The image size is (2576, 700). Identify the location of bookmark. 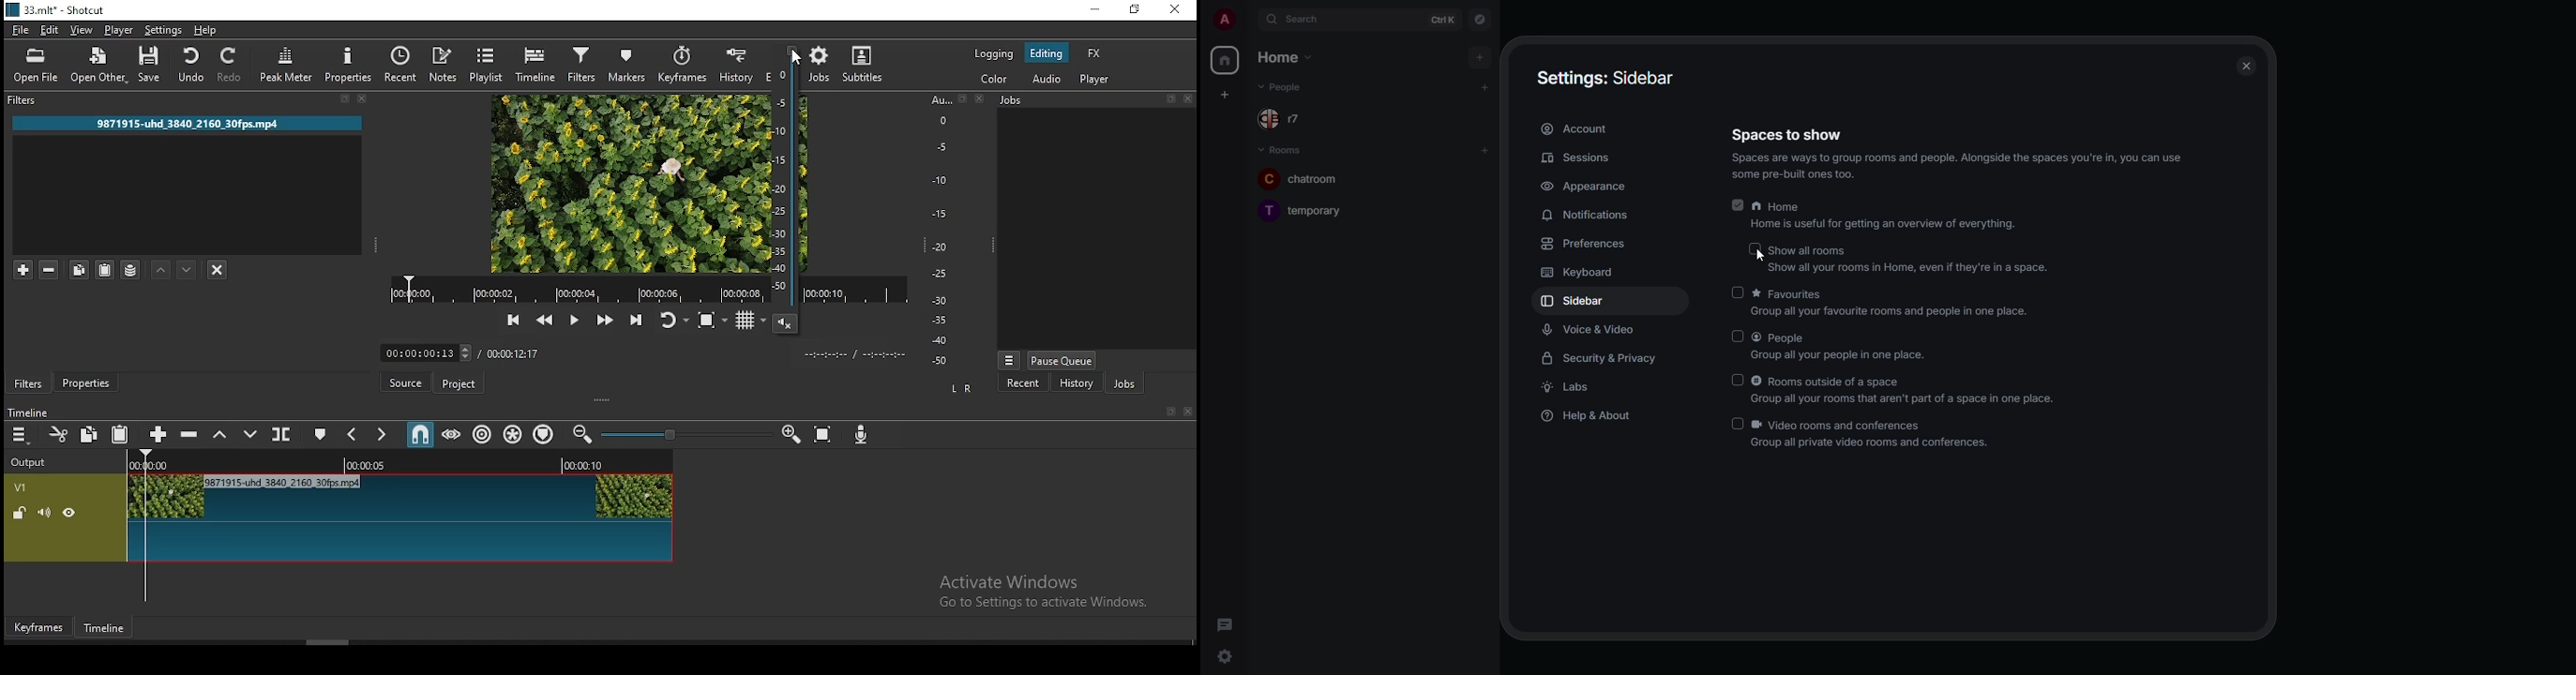
(1167, 412).